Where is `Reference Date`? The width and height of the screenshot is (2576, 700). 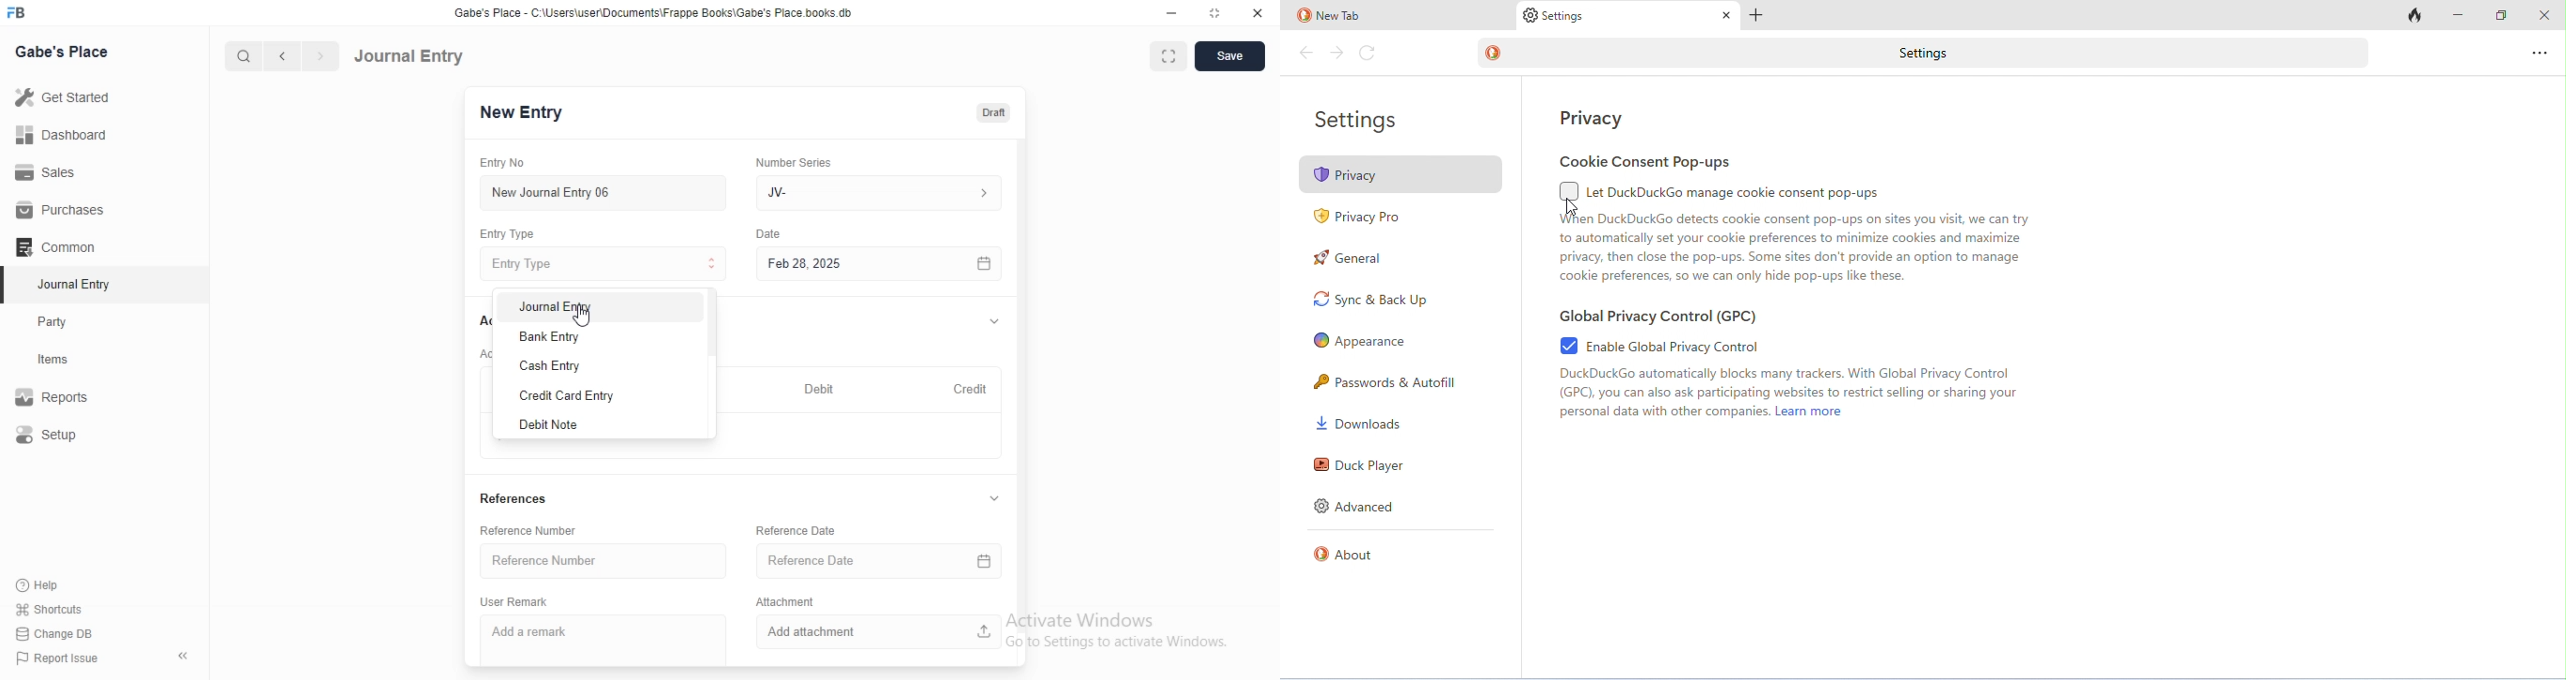 Reference Date is located at coordinates (809, 530).